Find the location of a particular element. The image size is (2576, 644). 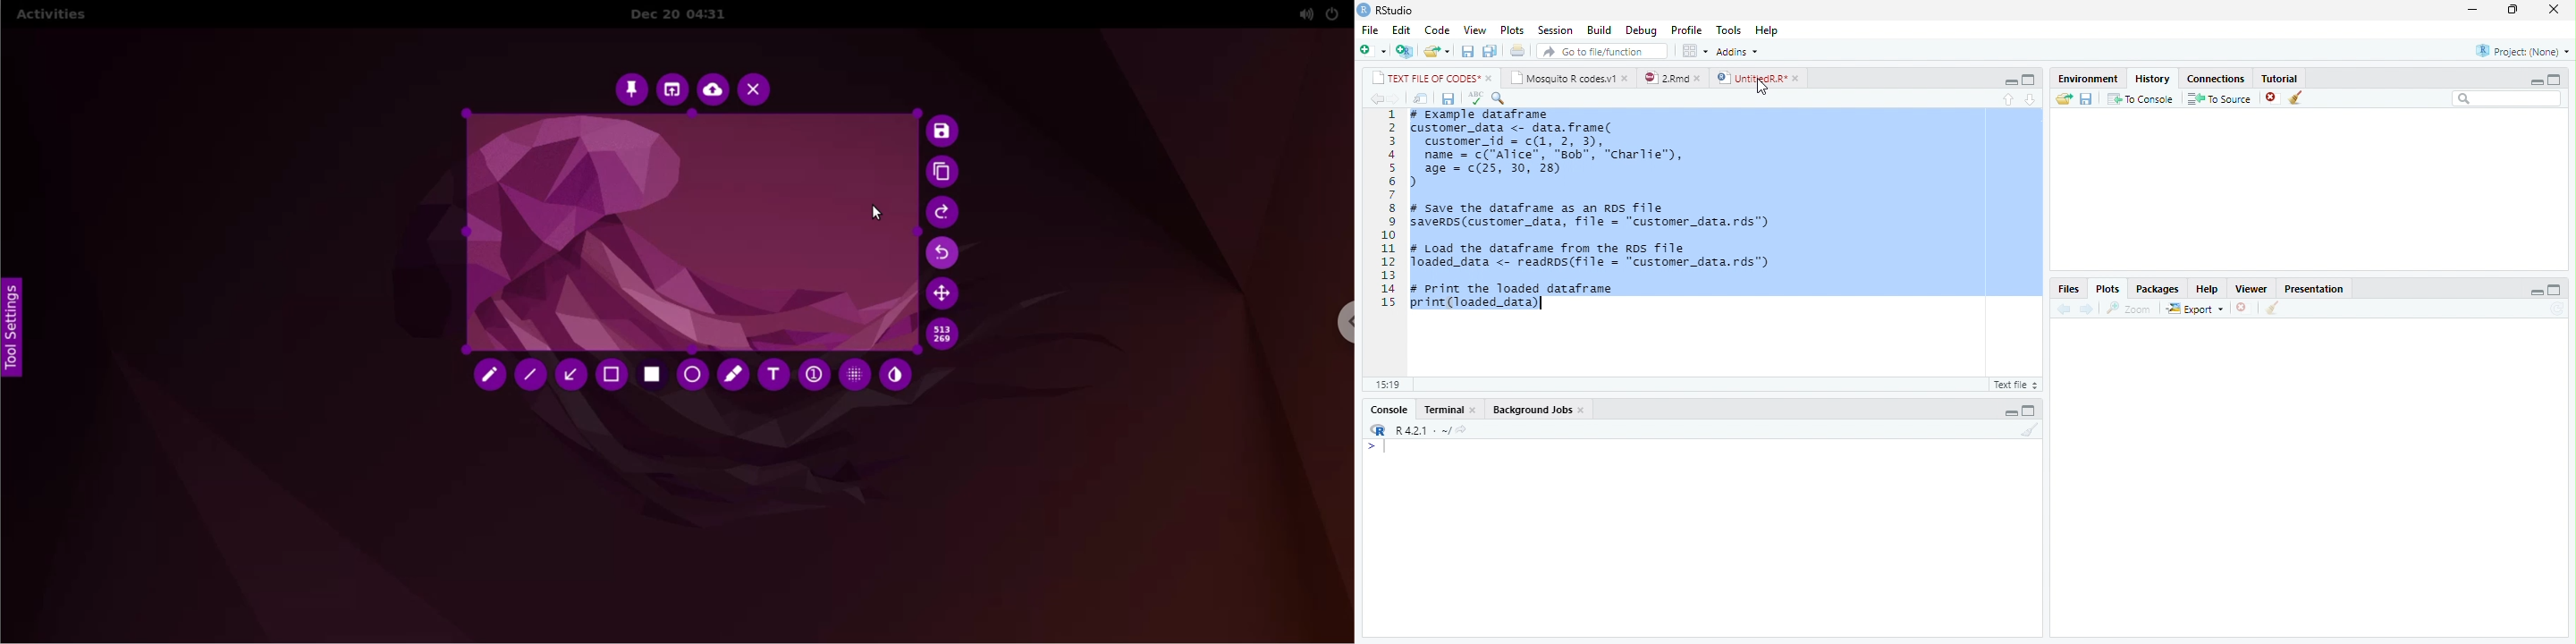

minimize is located at coordinates (2538, 292).